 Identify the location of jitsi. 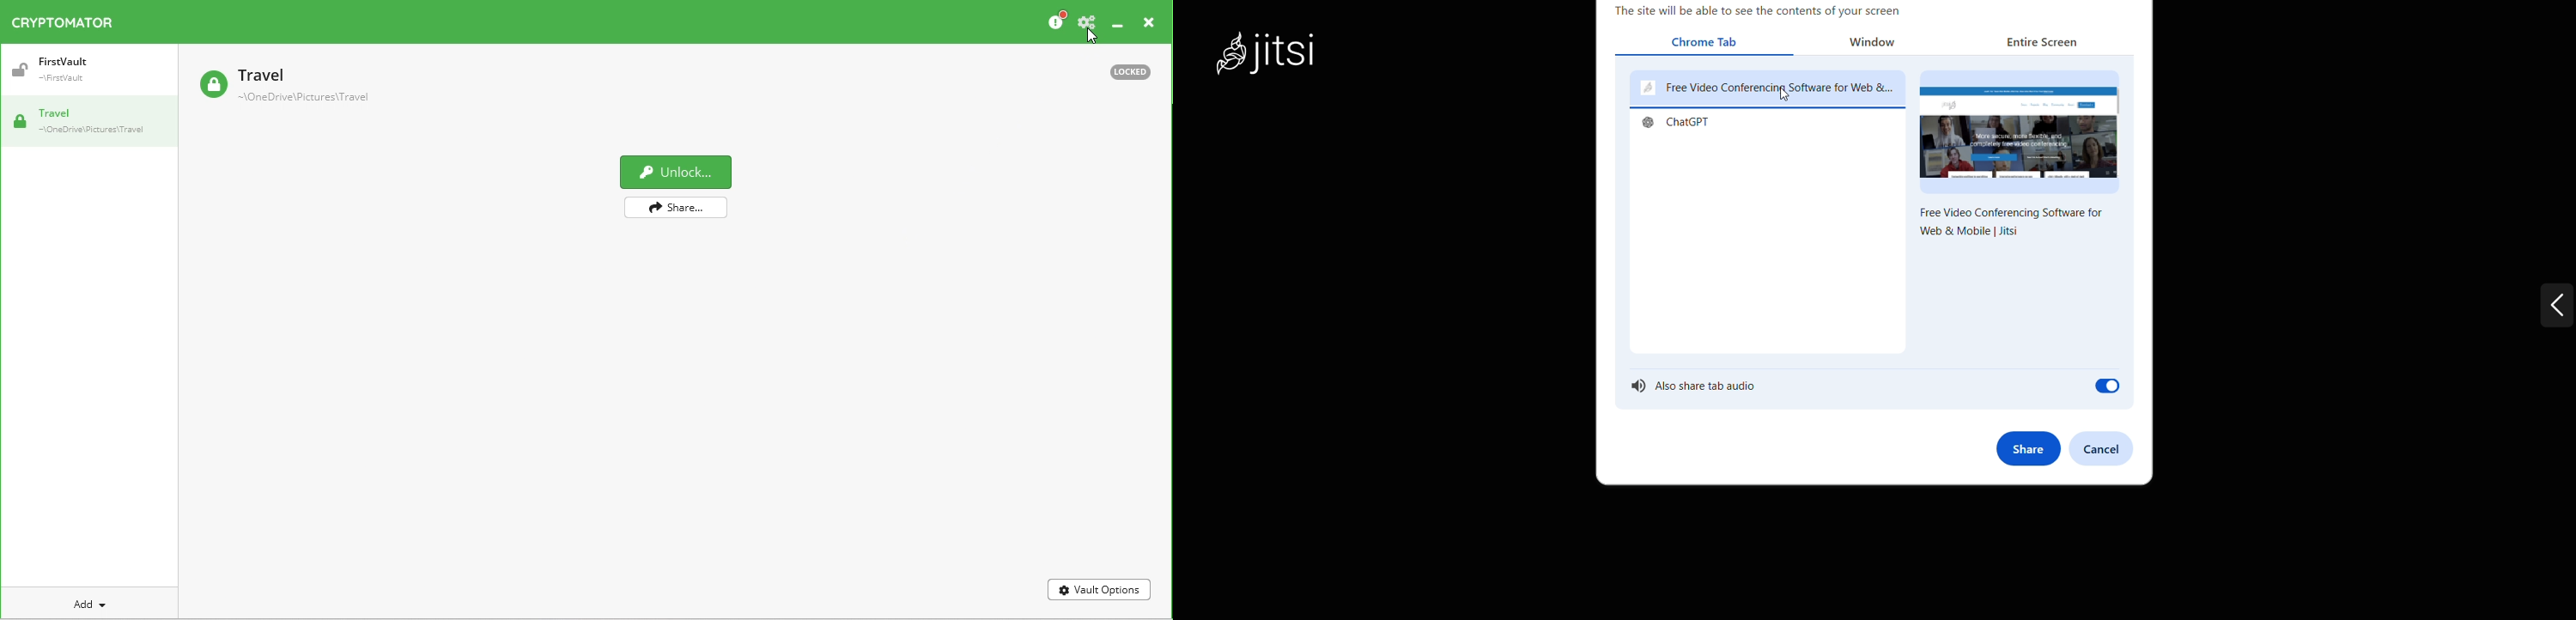
(1286, 61).